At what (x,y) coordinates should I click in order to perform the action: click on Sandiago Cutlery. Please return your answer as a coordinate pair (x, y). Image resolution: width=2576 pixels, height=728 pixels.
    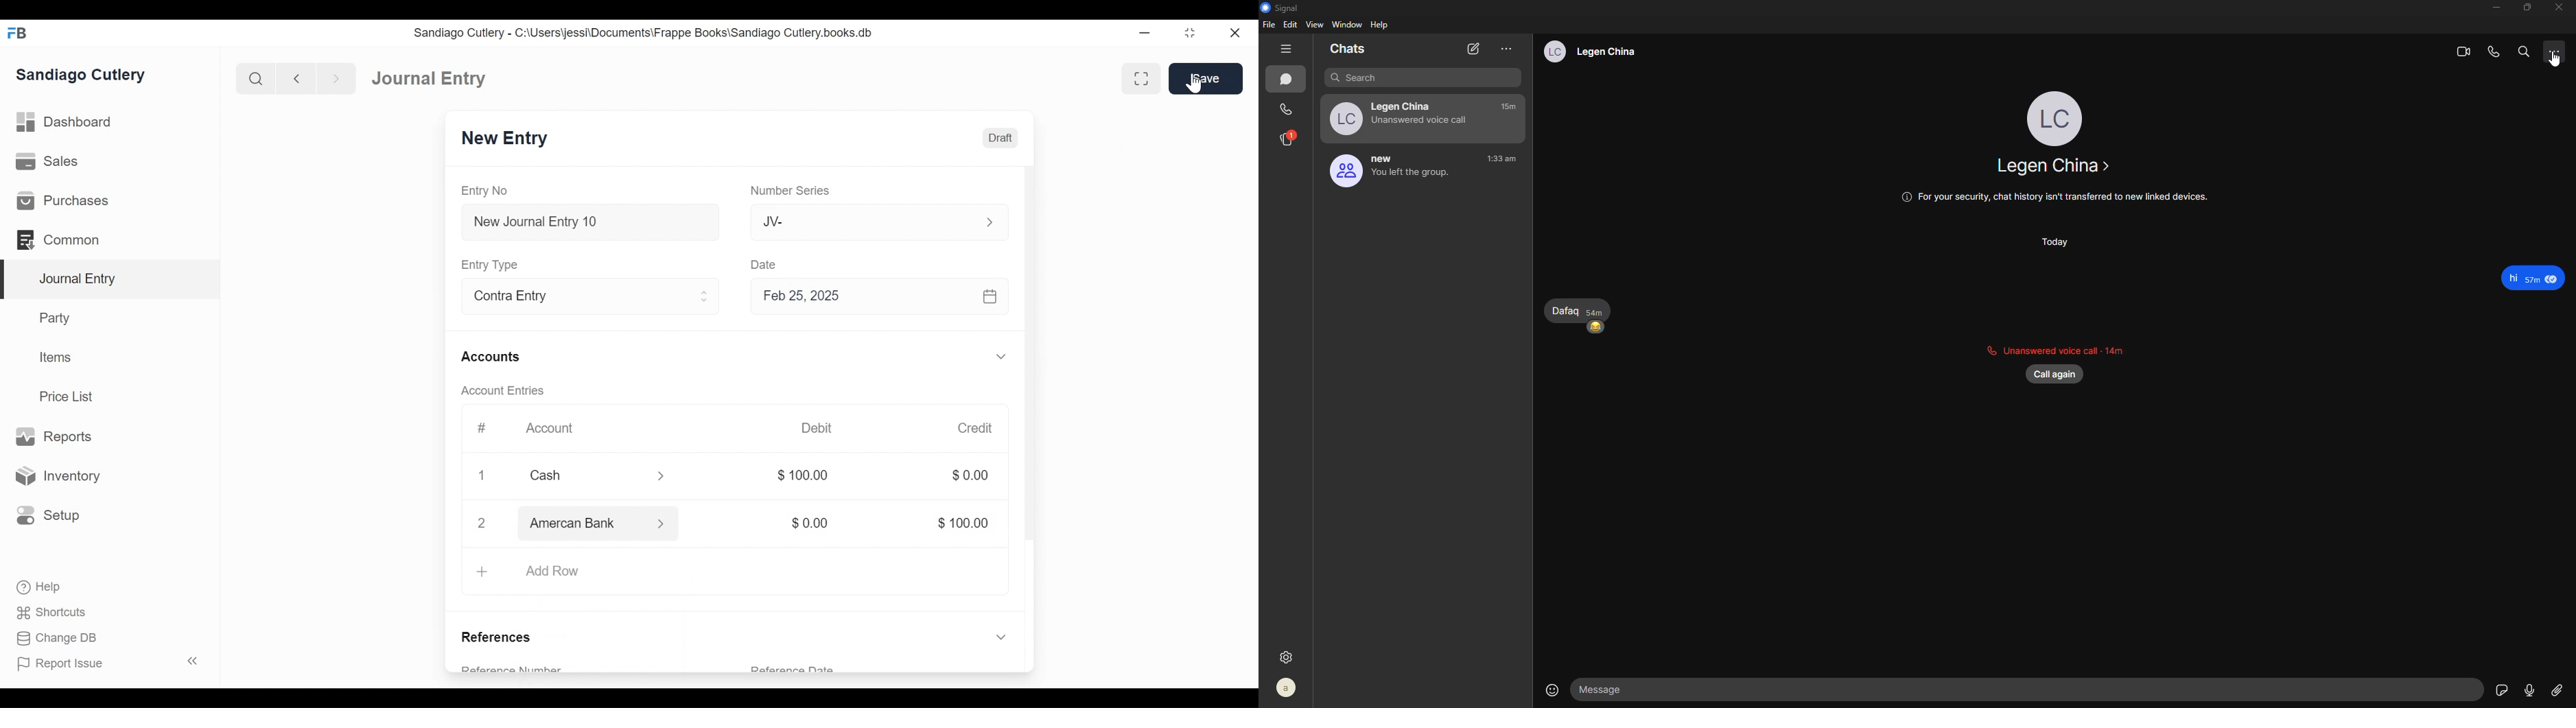
    Looking at the image, I should click on (81, 75).